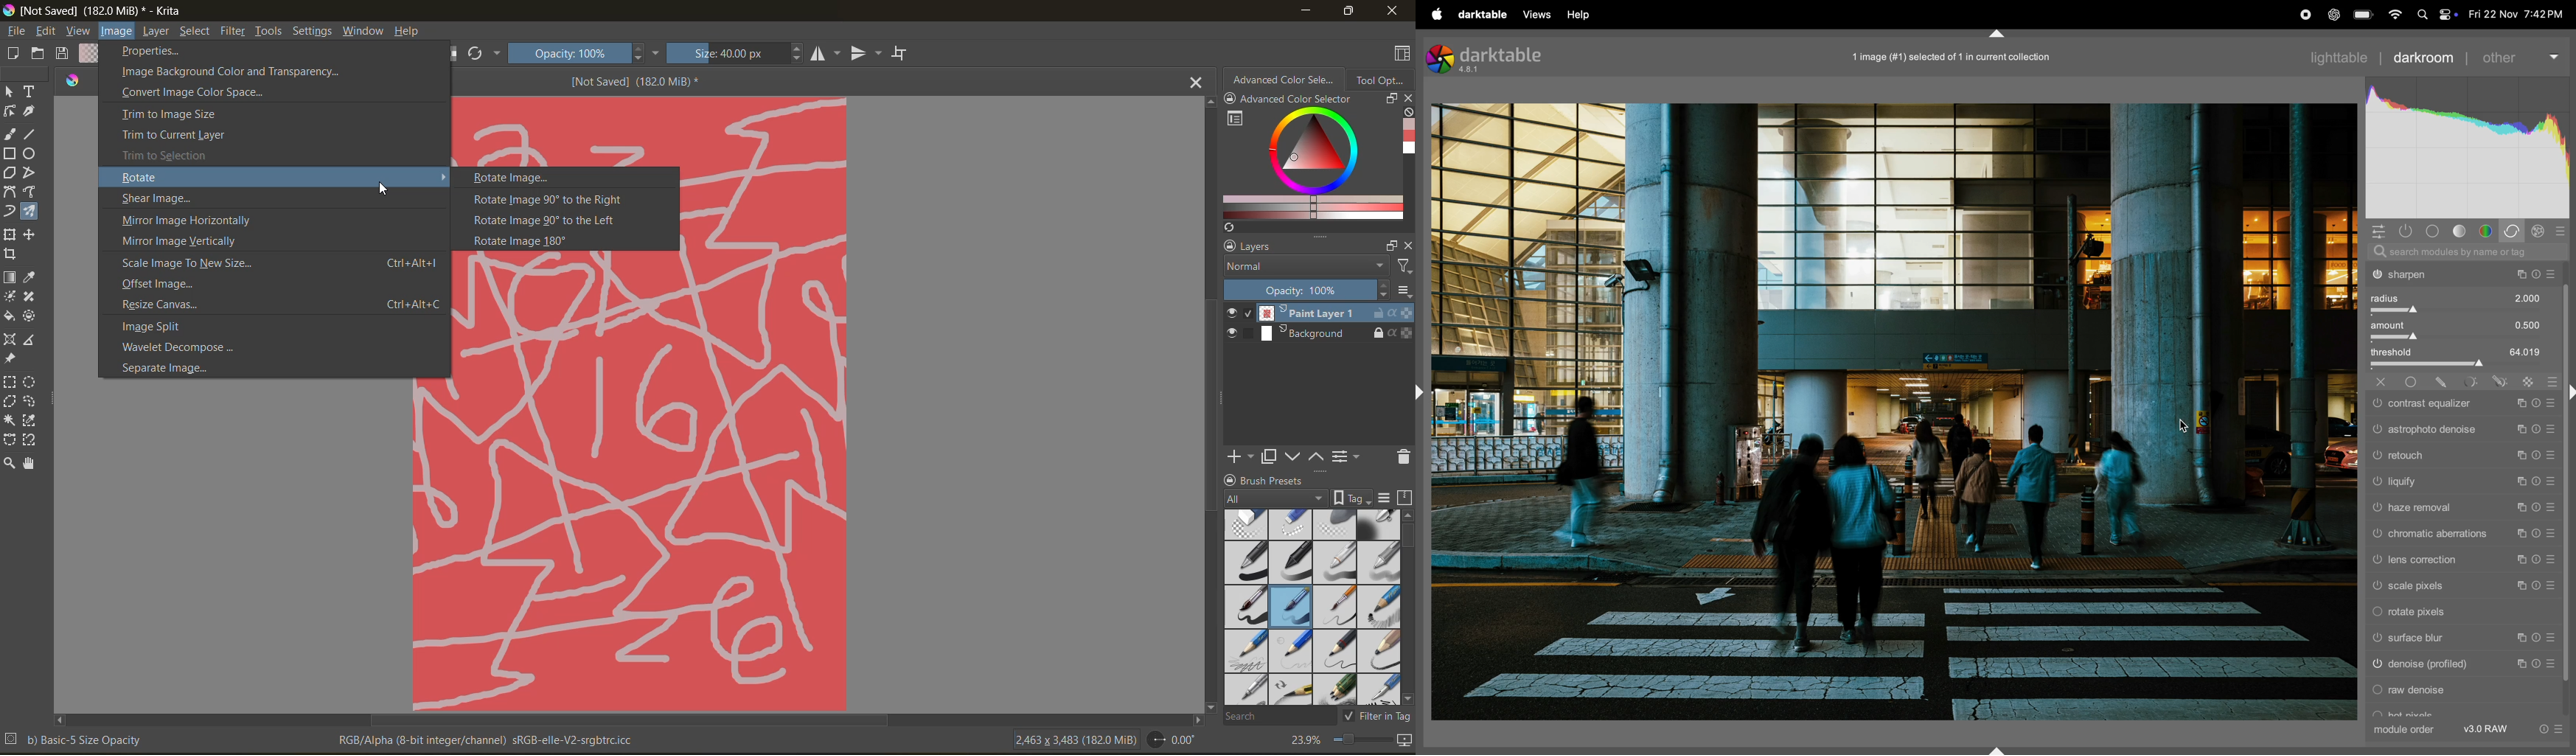  What do you see at coordinates (531, 241) in the screenshot?
I see `rotate image 180` at bounding box center [531, 241].